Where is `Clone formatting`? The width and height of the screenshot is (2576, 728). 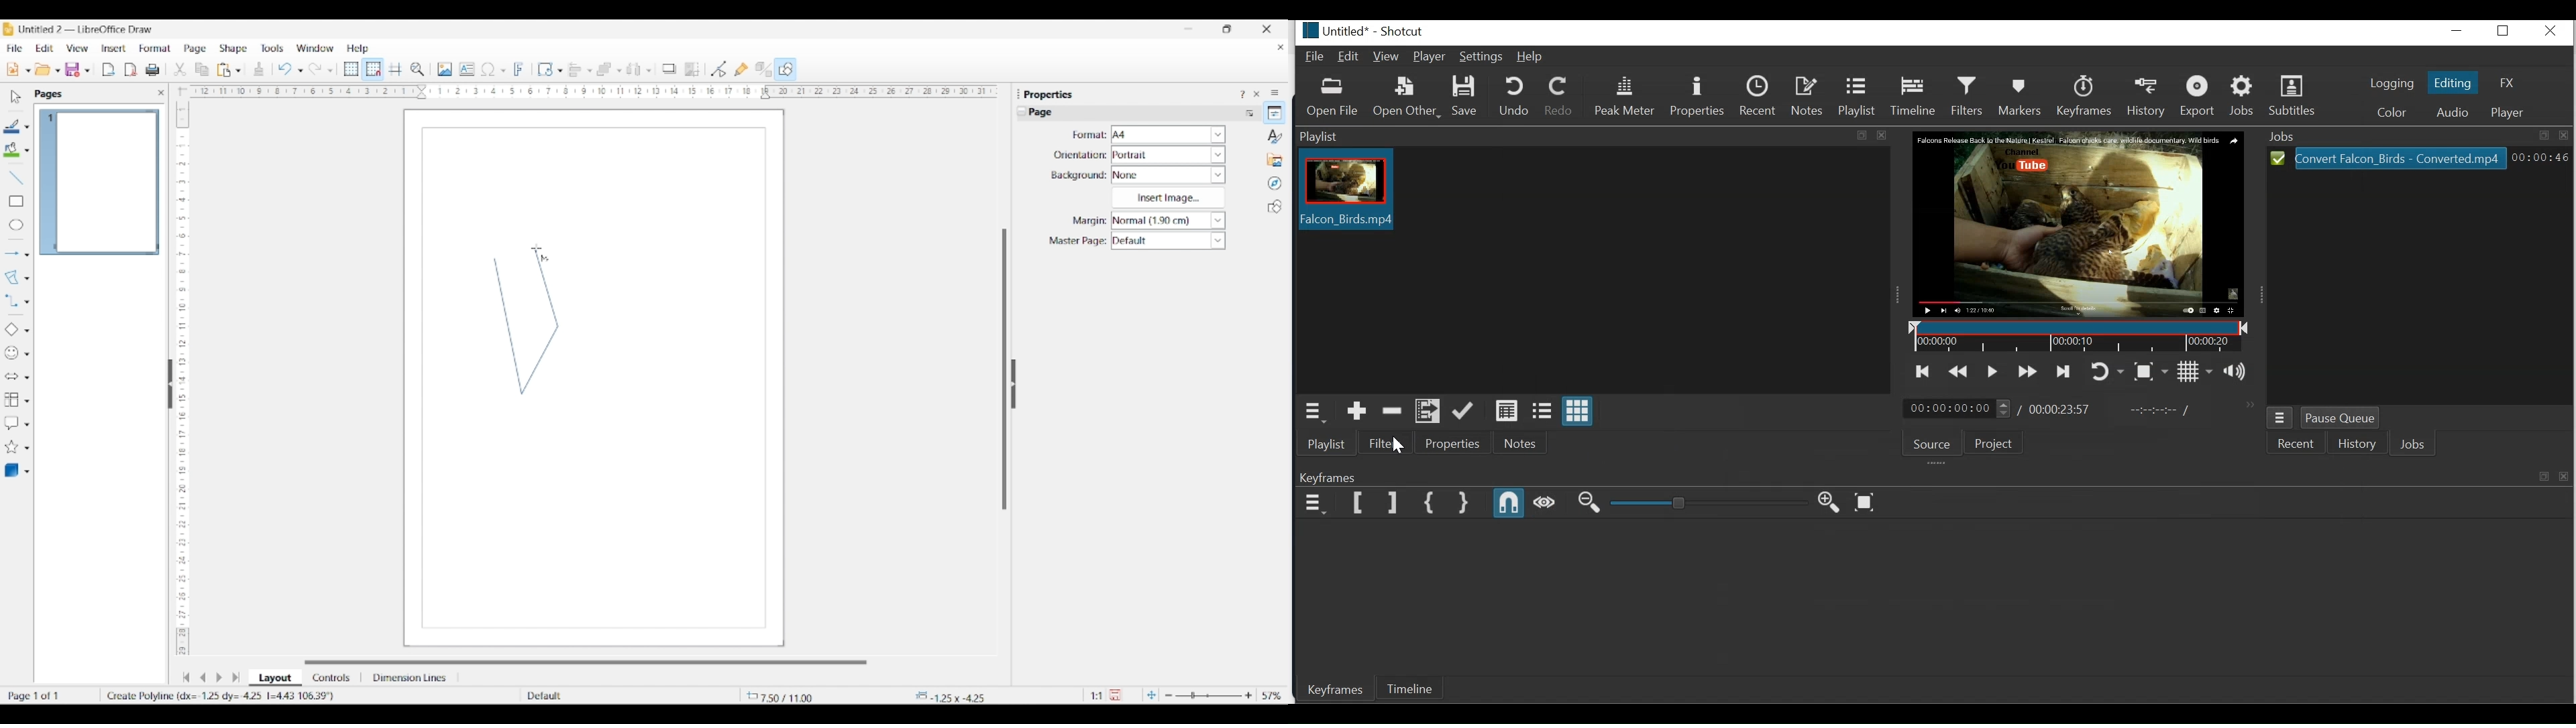
Clone formatting is located at coordinates (259, 69).